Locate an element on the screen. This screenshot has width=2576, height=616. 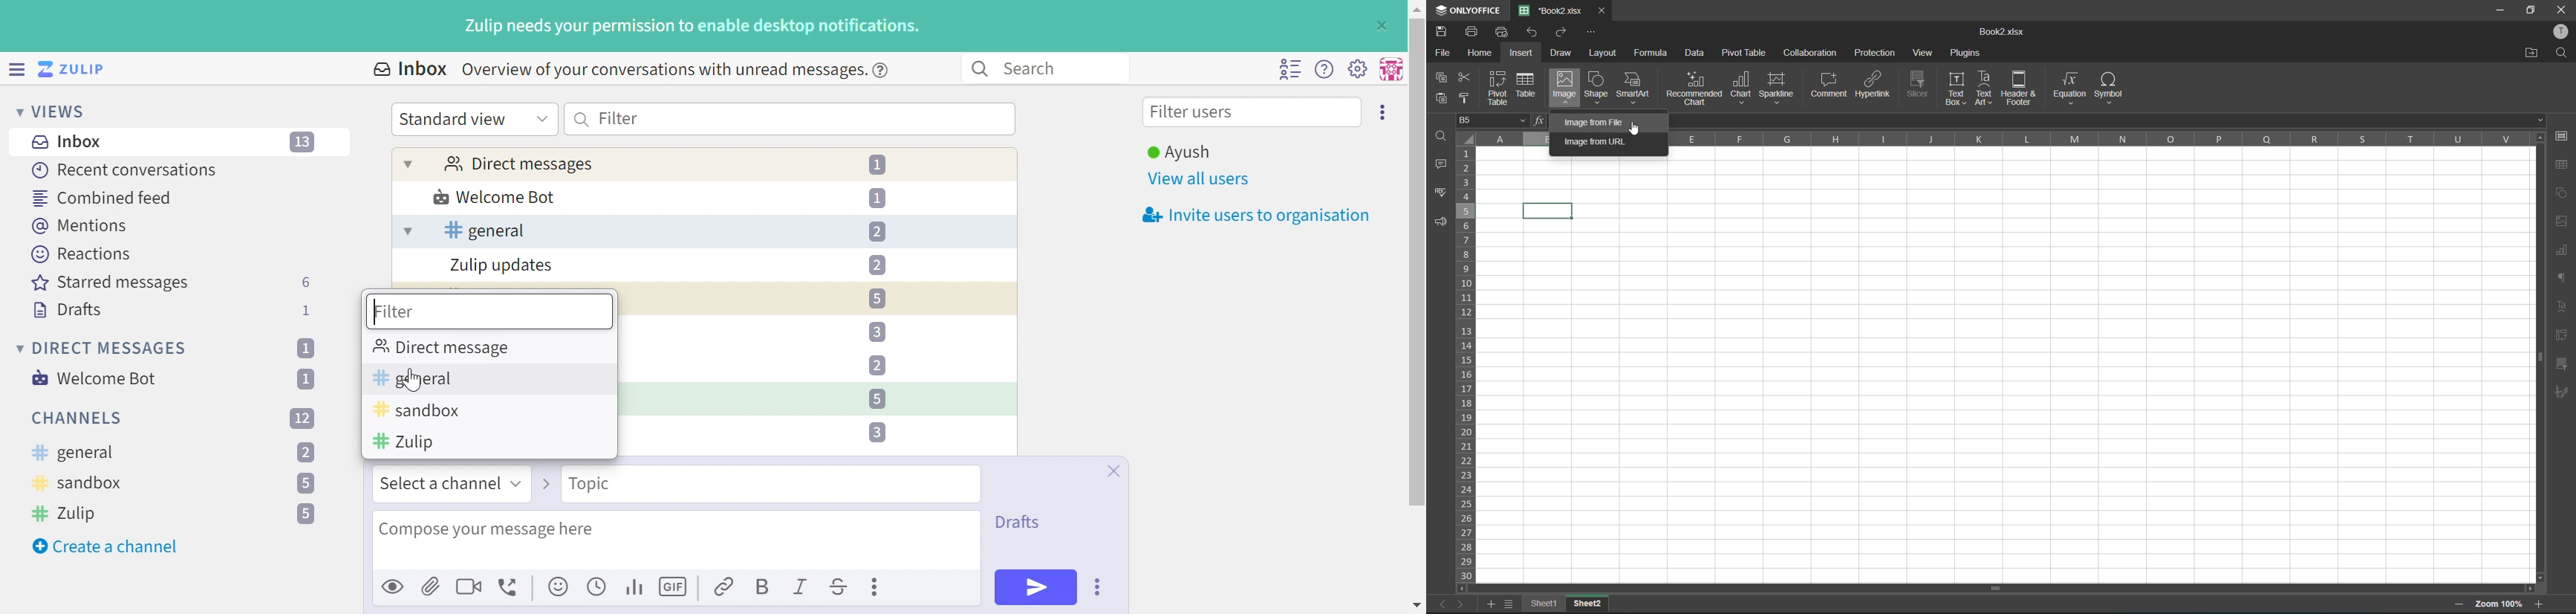
spellcheck is located at coordinates (1441, 194).